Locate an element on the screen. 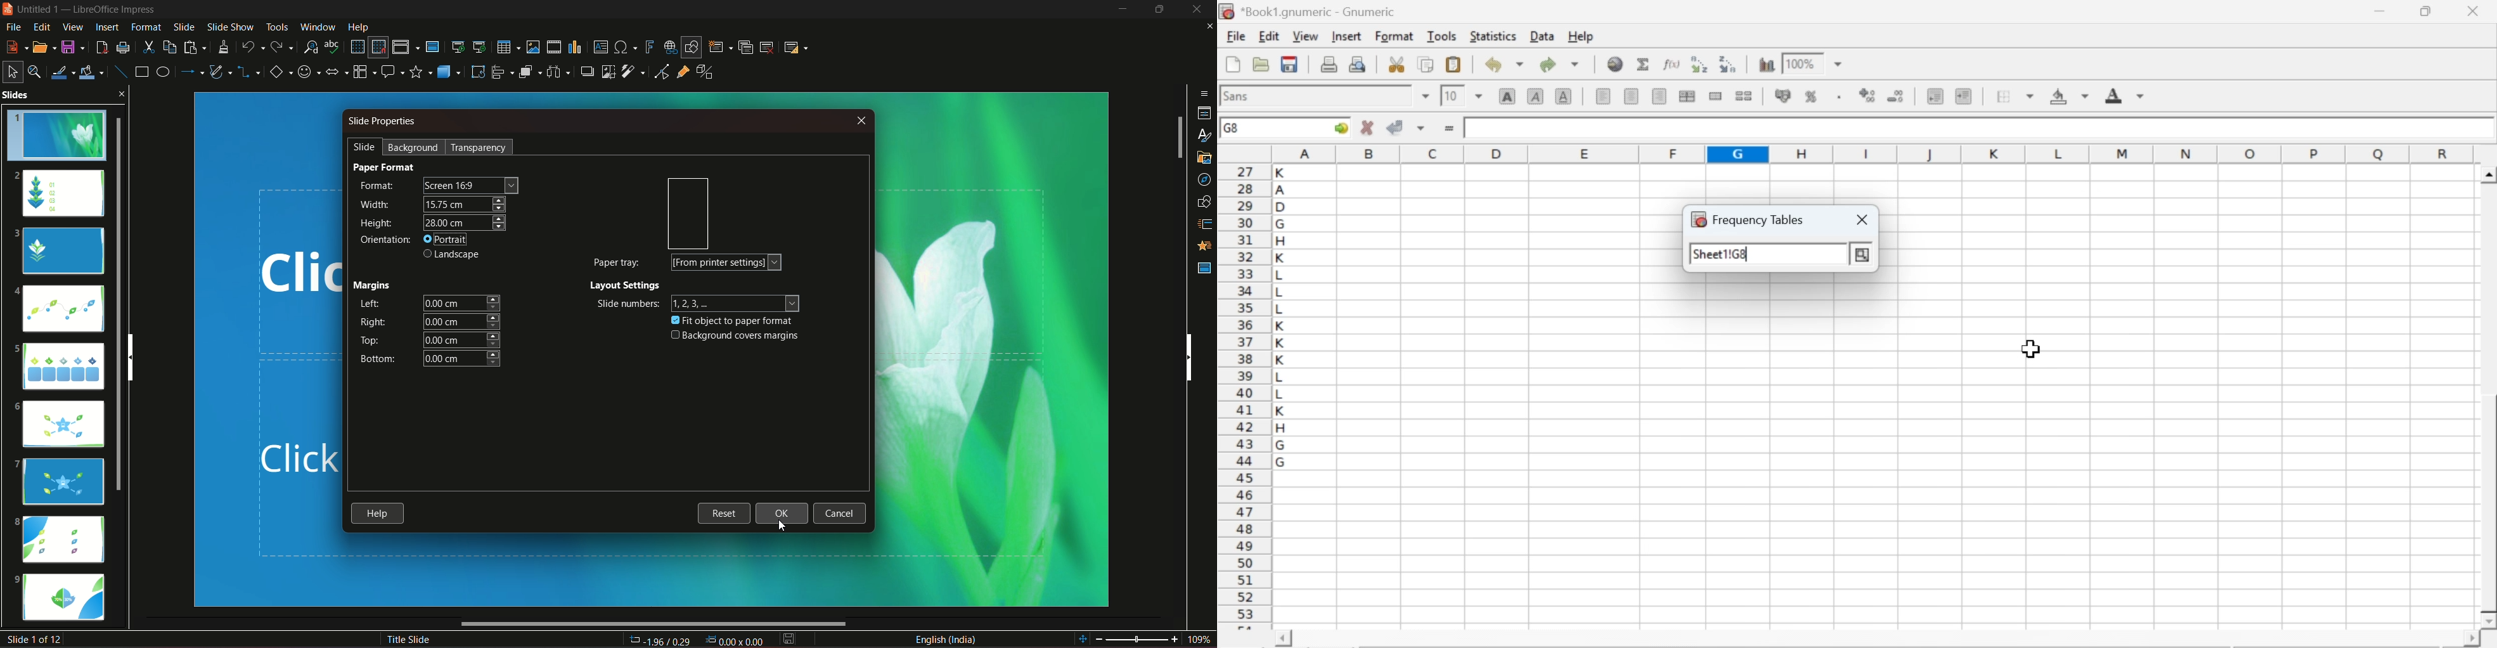 The height and width of the screenshot is (672, 2520). vertical scroll is located at coordinates (140, 356).